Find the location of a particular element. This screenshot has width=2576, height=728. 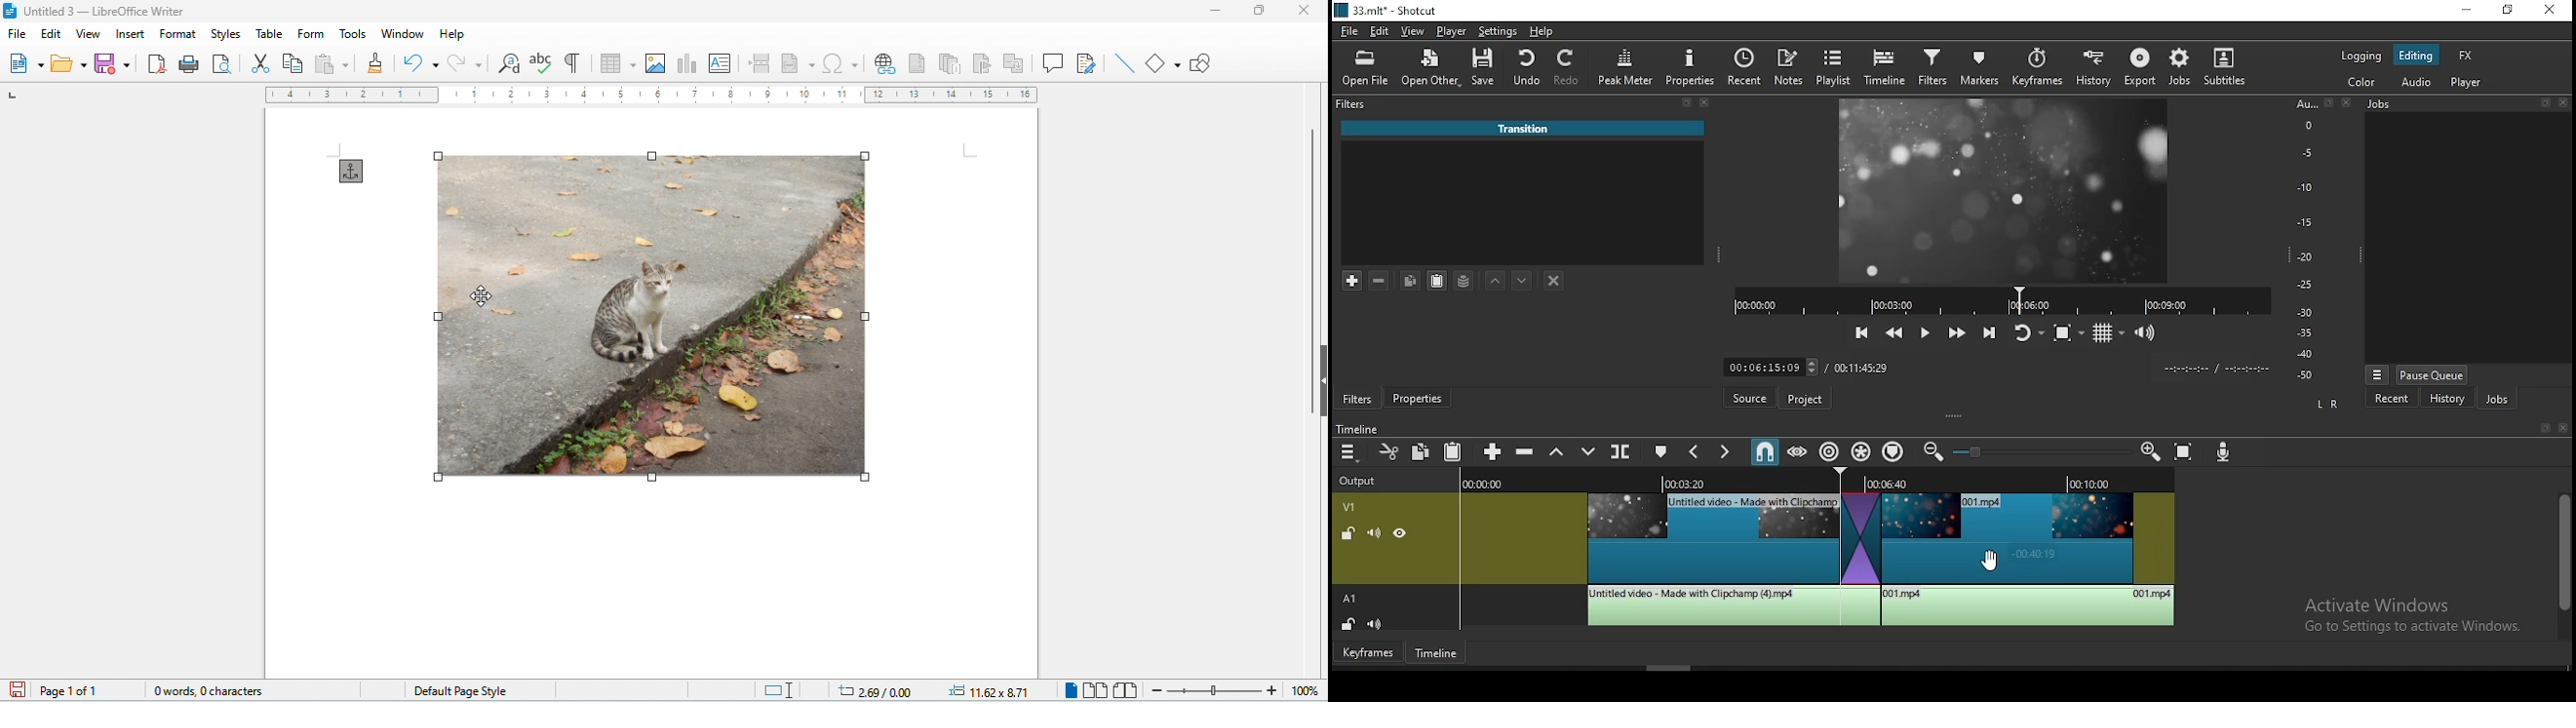

toggle zoom is located at coordinates (2066, 331).